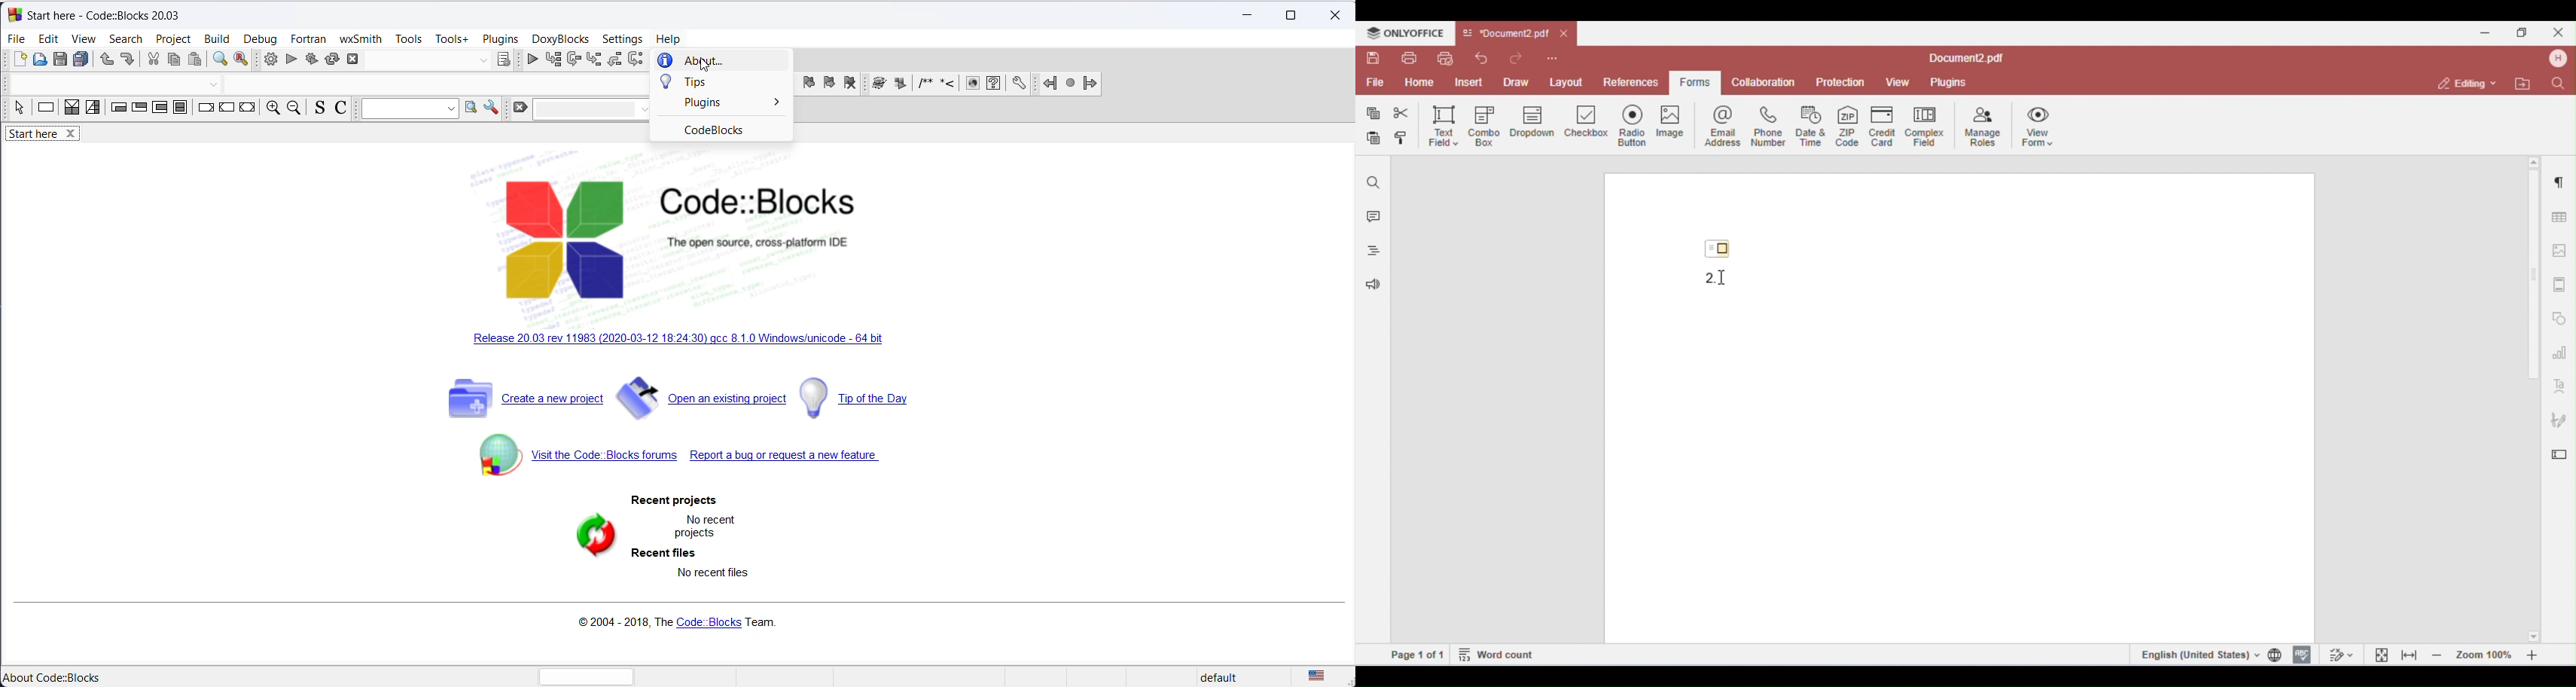  What do you see at coordinates (1046, 86) in the screenshot?
I see `go back` at bounding box center [1046, 86].